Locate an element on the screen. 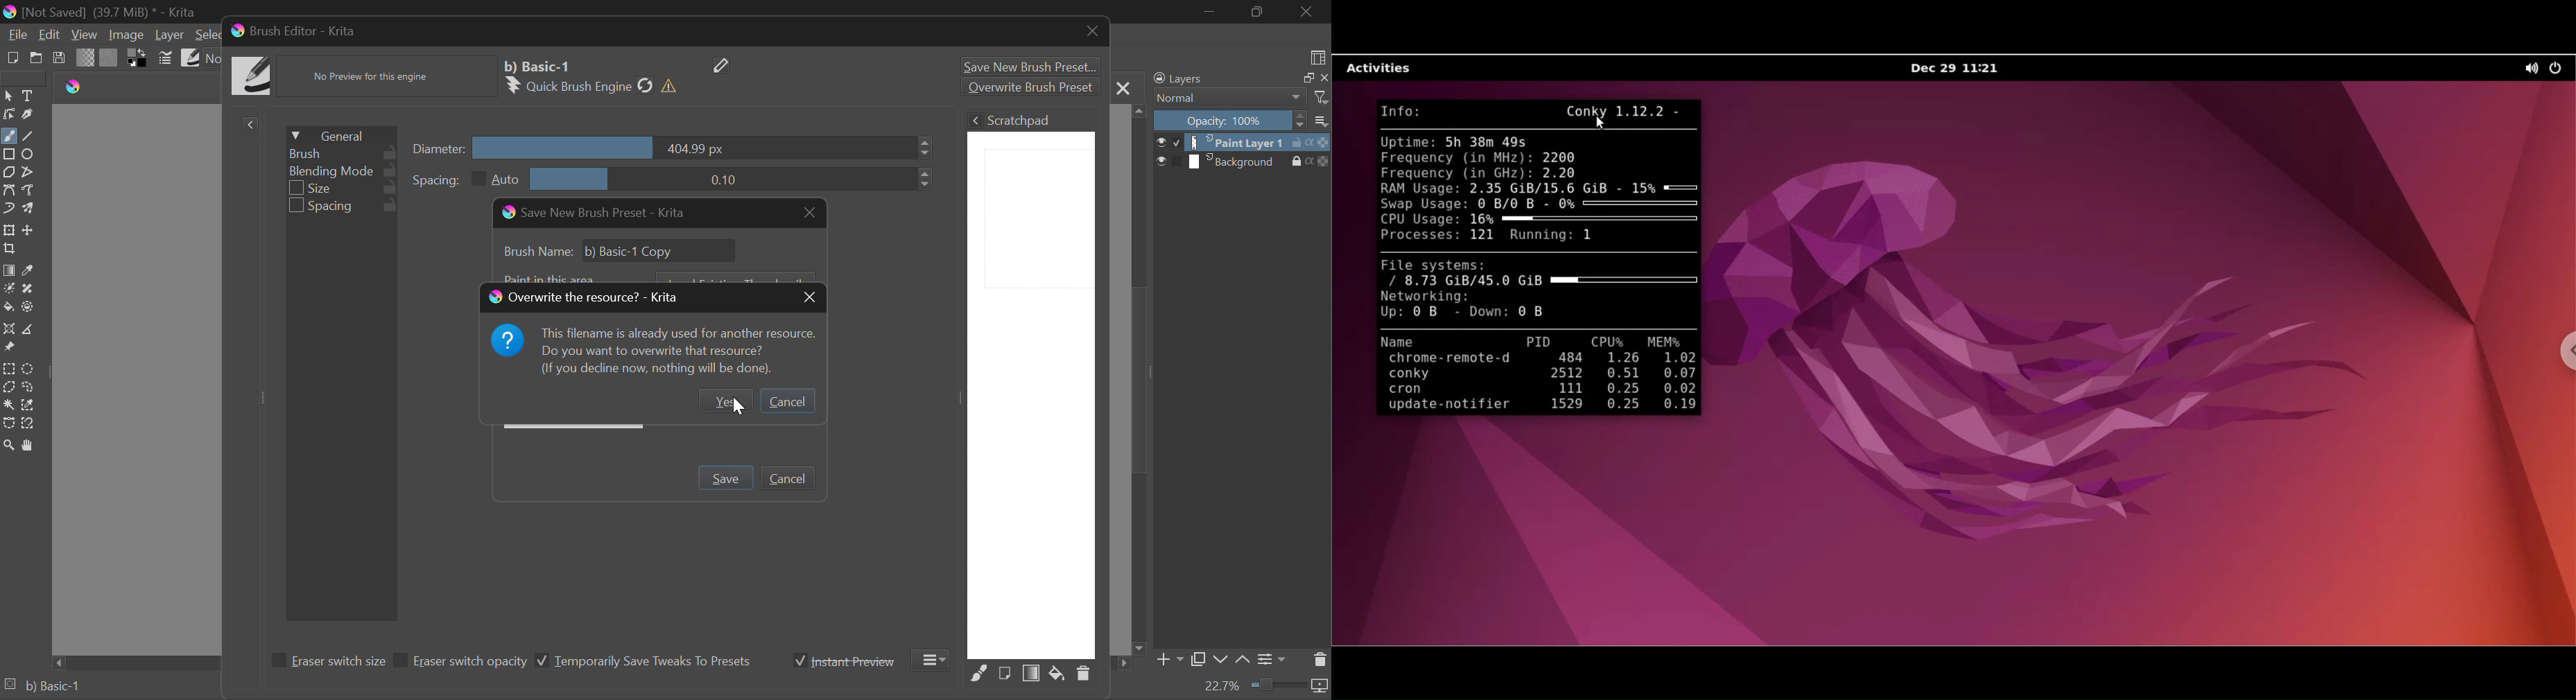 The height and width of the screenshot is (700, 2576). Show Presets is located at coordinates (250, 125).